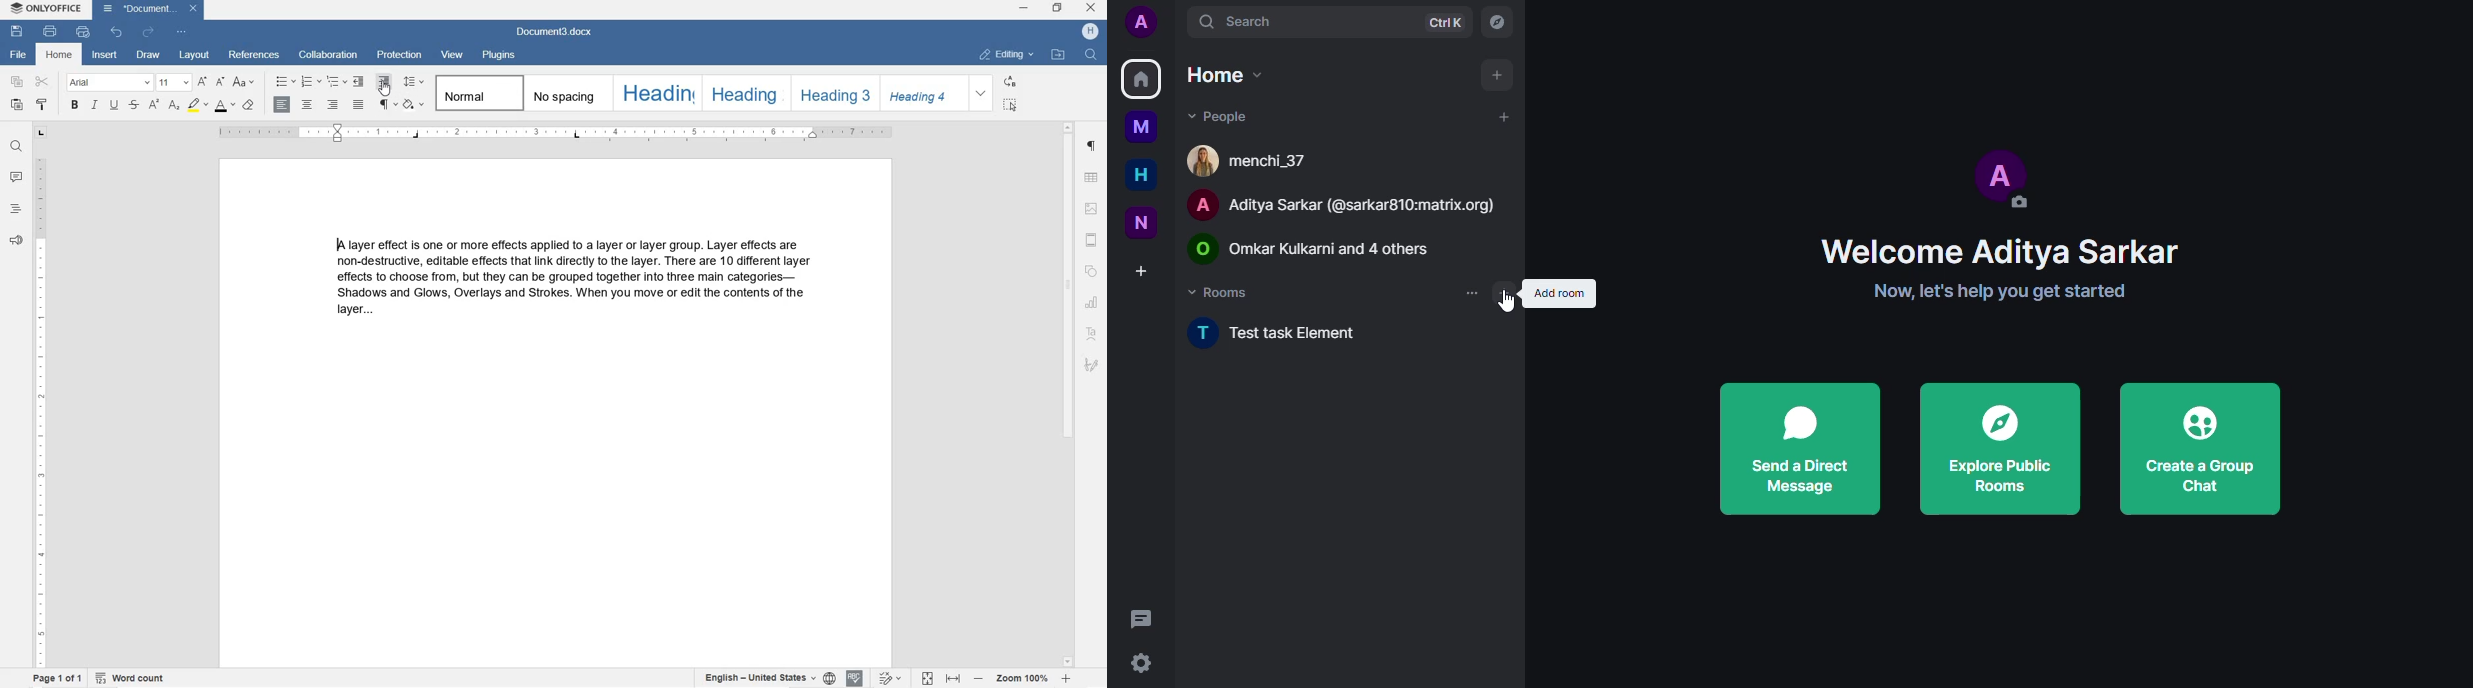  Describe the element at coordinates (149, 54) in the screenshot. I see `DRAW` at that location.